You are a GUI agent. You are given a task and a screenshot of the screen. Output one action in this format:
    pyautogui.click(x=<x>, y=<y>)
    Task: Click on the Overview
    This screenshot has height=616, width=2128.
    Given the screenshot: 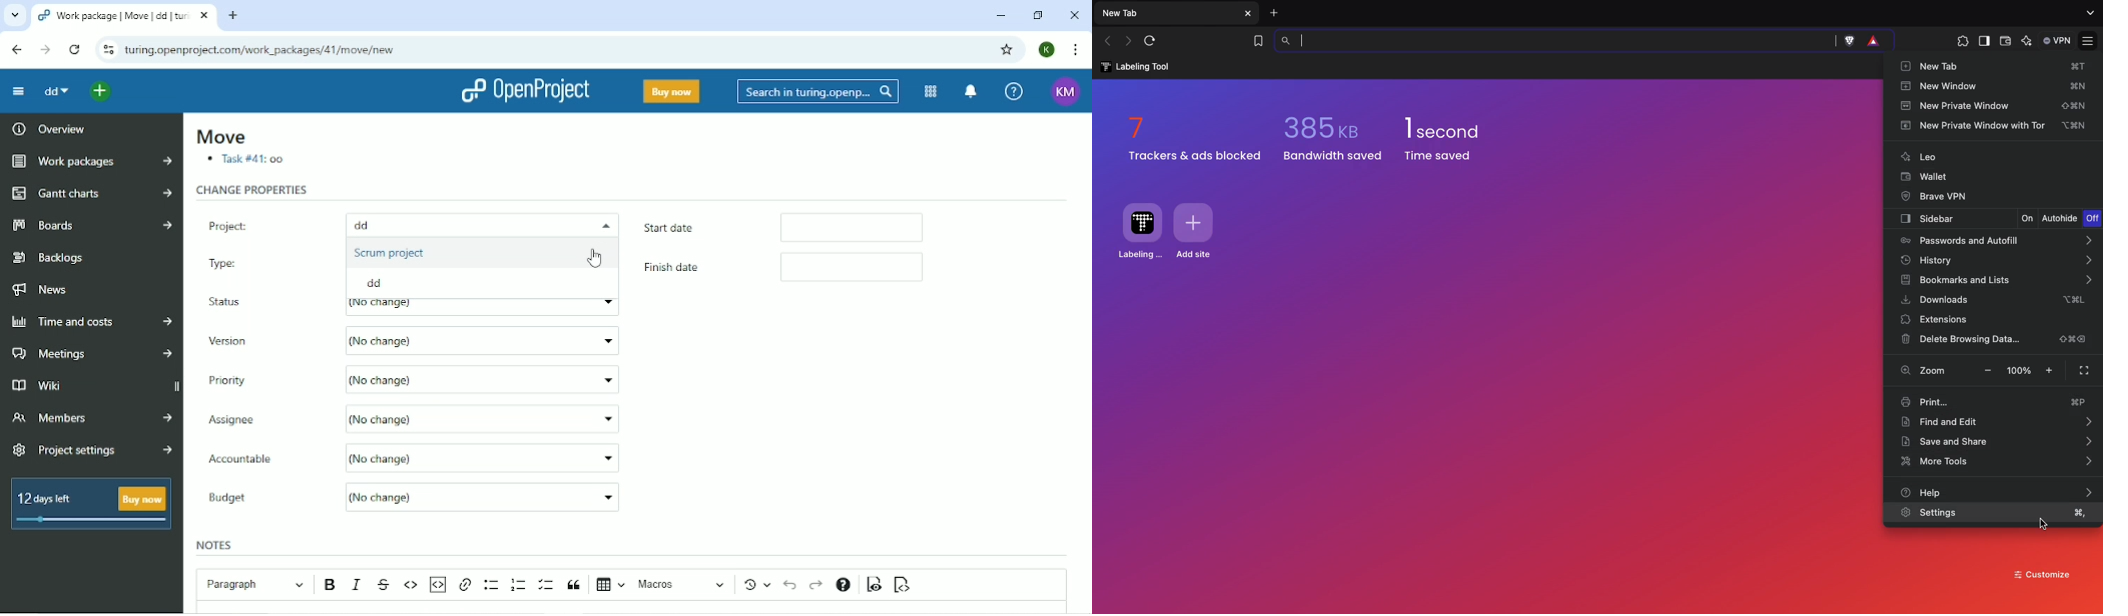 What is the action you would take?
    pyautogui.click(x=47, y=128)
    